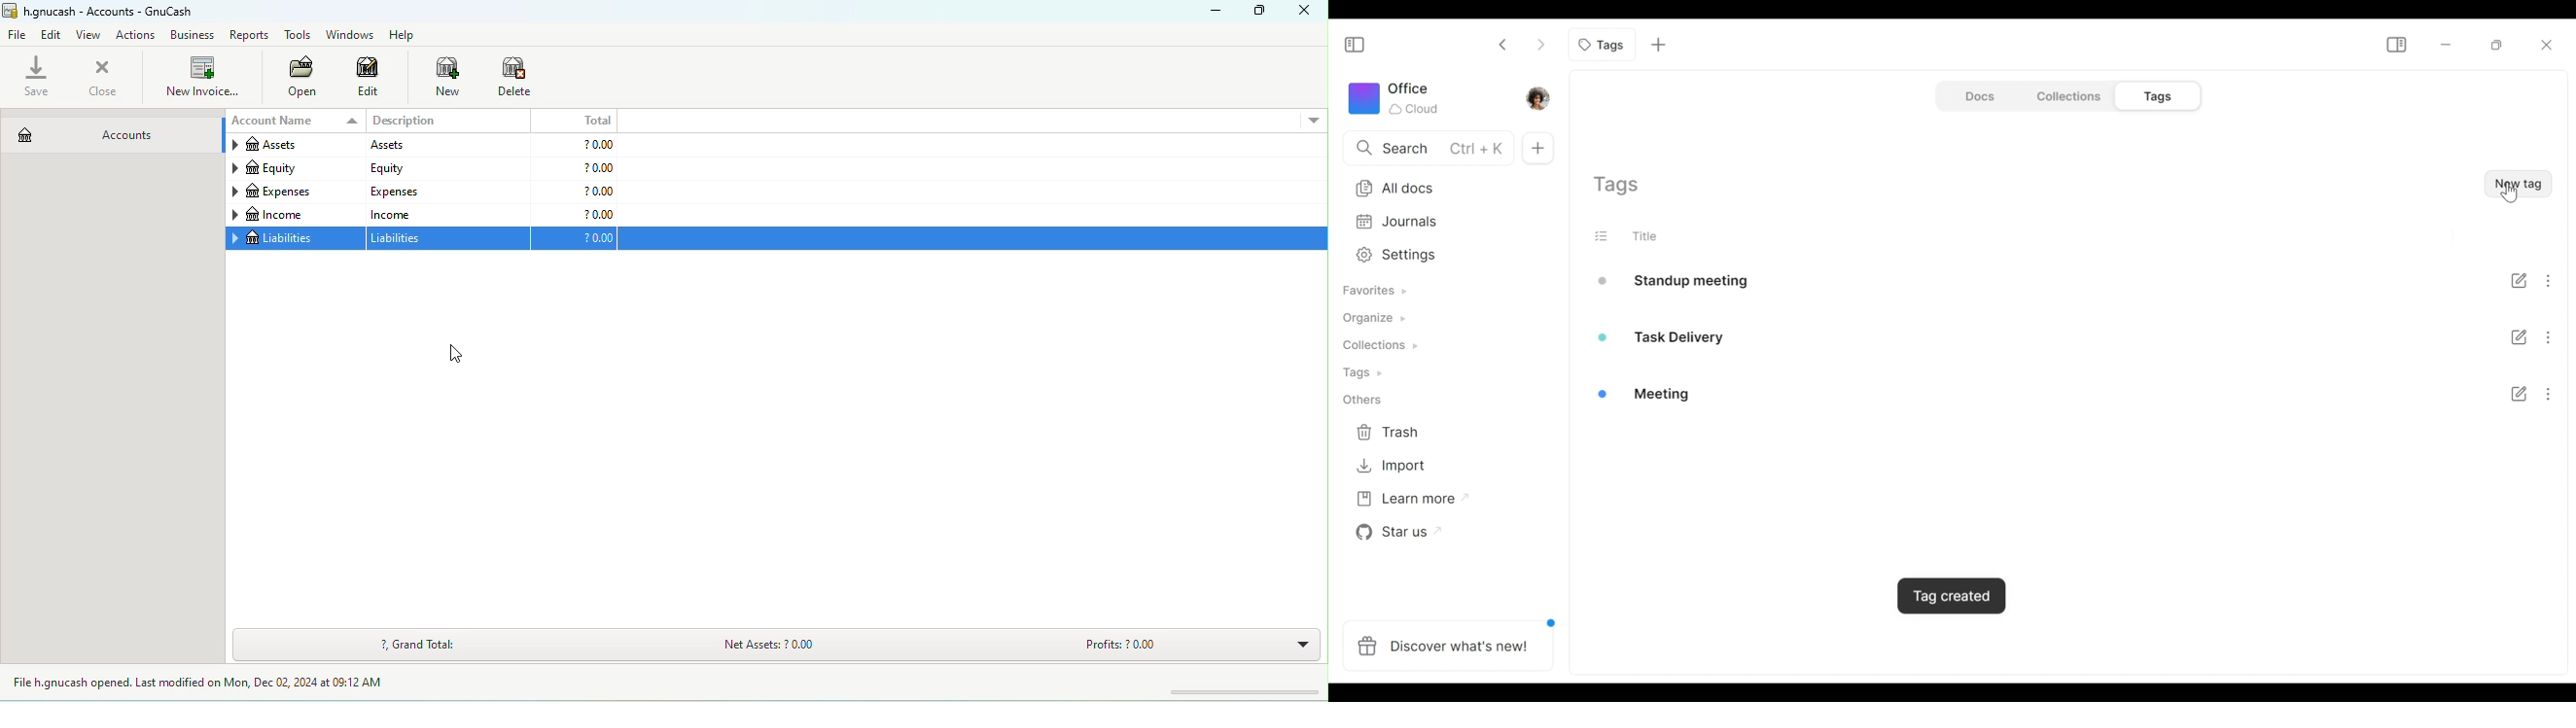 The height and width of the screenshot is (728, 2576). Describe the element at coordinates (91, 35) in the screenshot. I see `view` at that location.